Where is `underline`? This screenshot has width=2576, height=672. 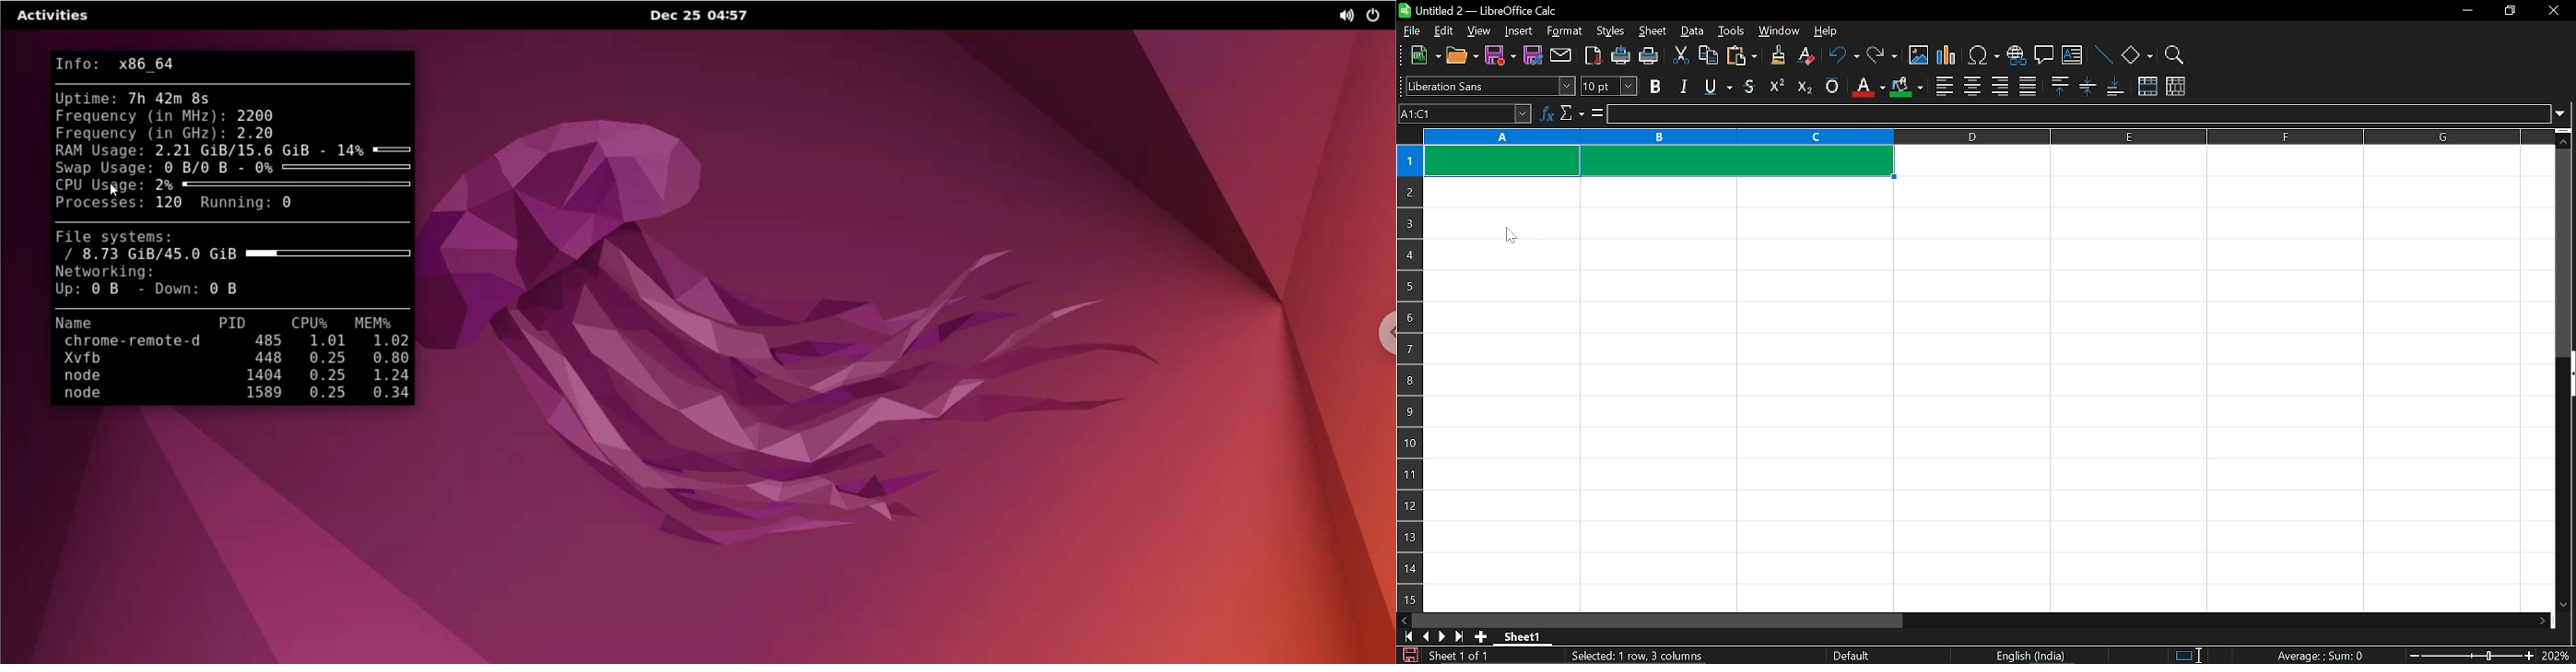 underline is located at coordinates (1715, 87).